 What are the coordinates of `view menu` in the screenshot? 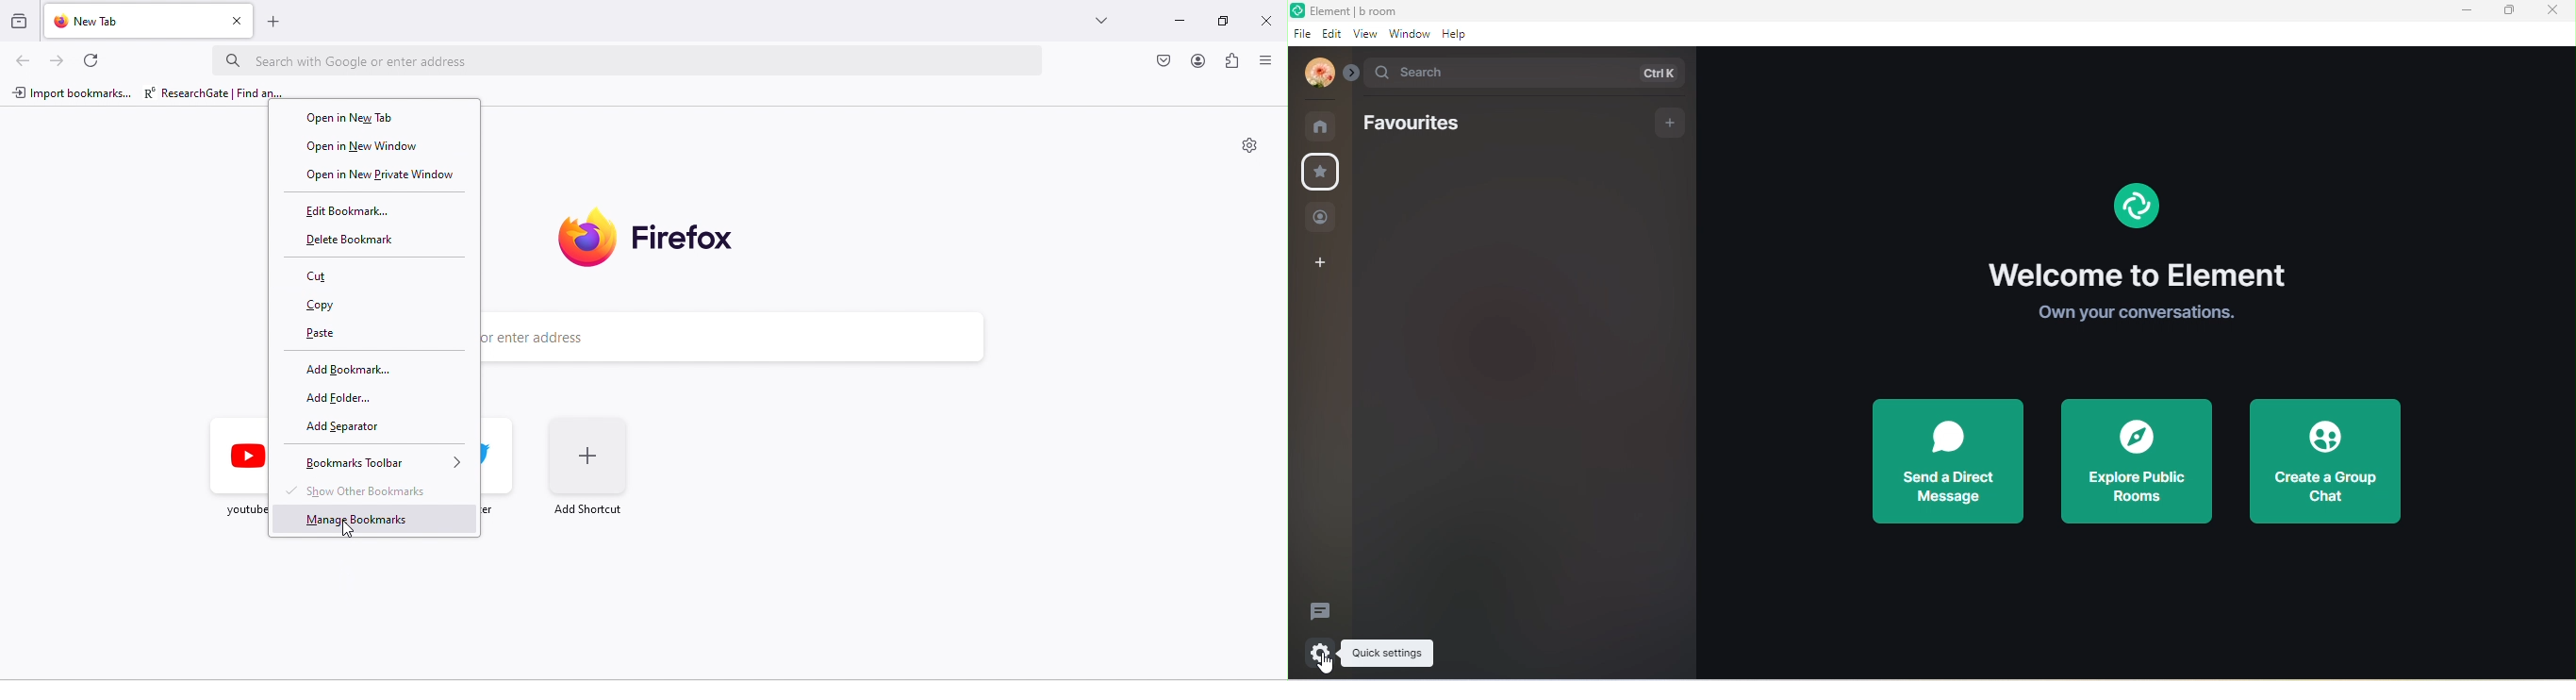 It's located at (1269, 61).